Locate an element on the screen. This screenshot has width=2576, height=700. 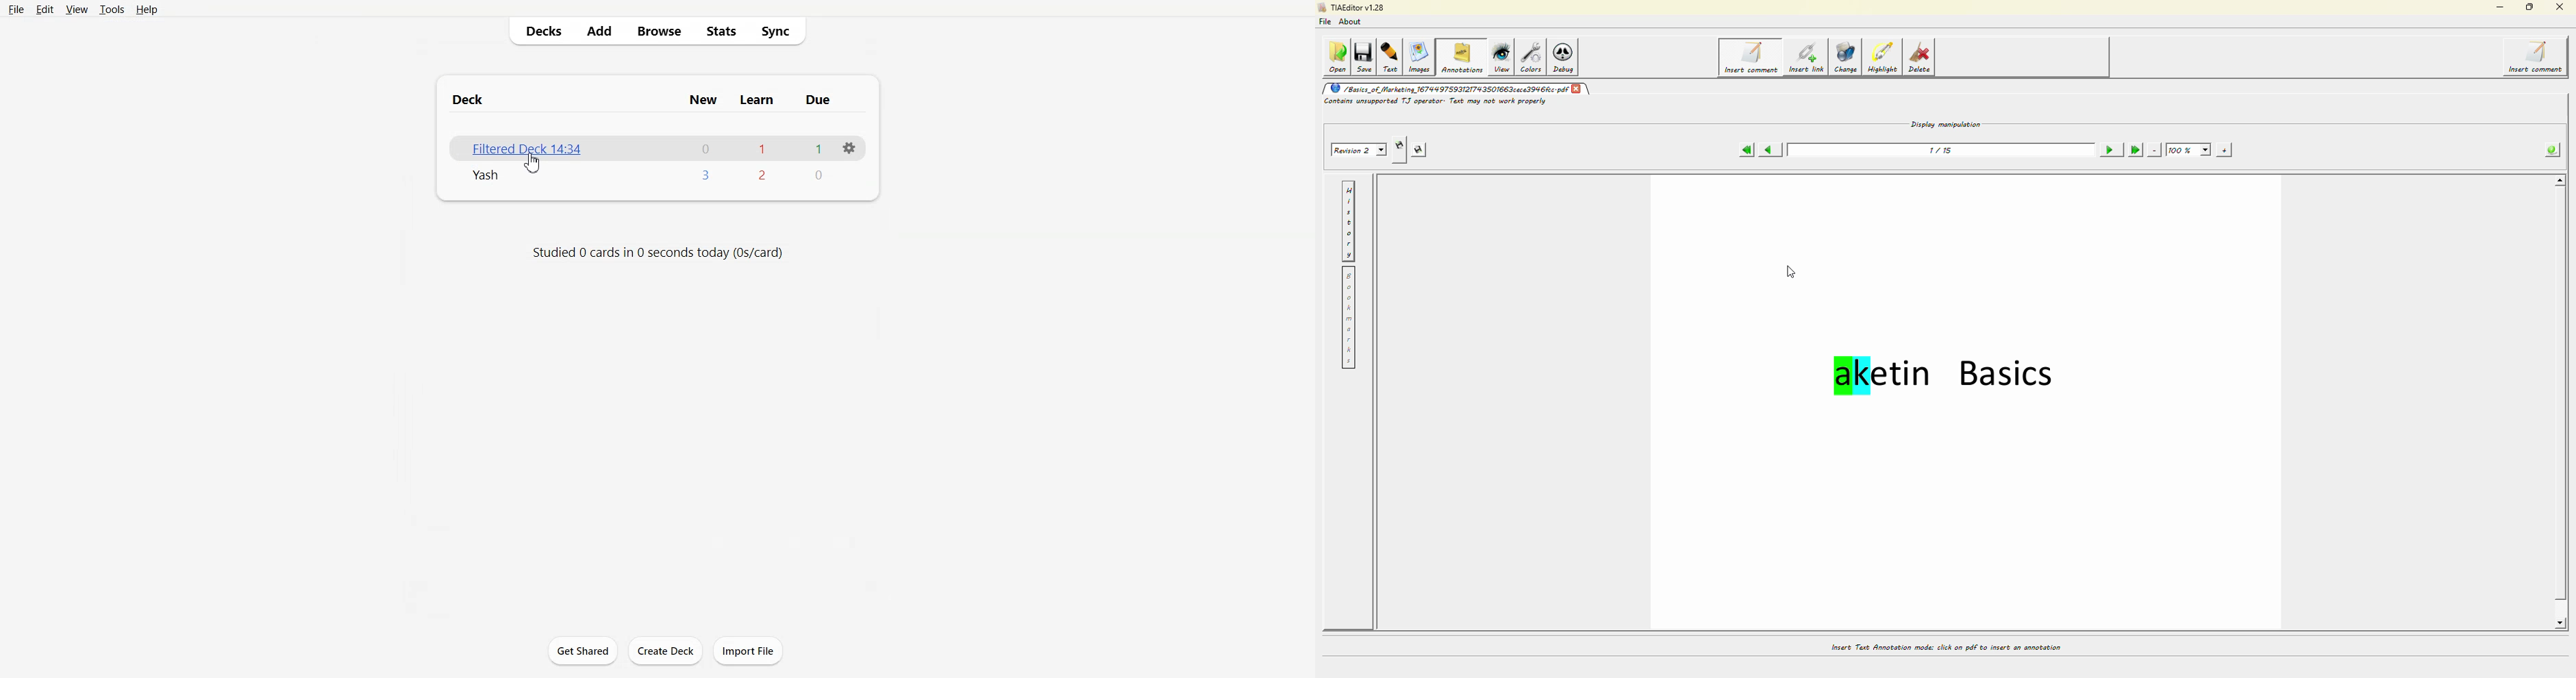
Sync is located at coordinates (777, 32).